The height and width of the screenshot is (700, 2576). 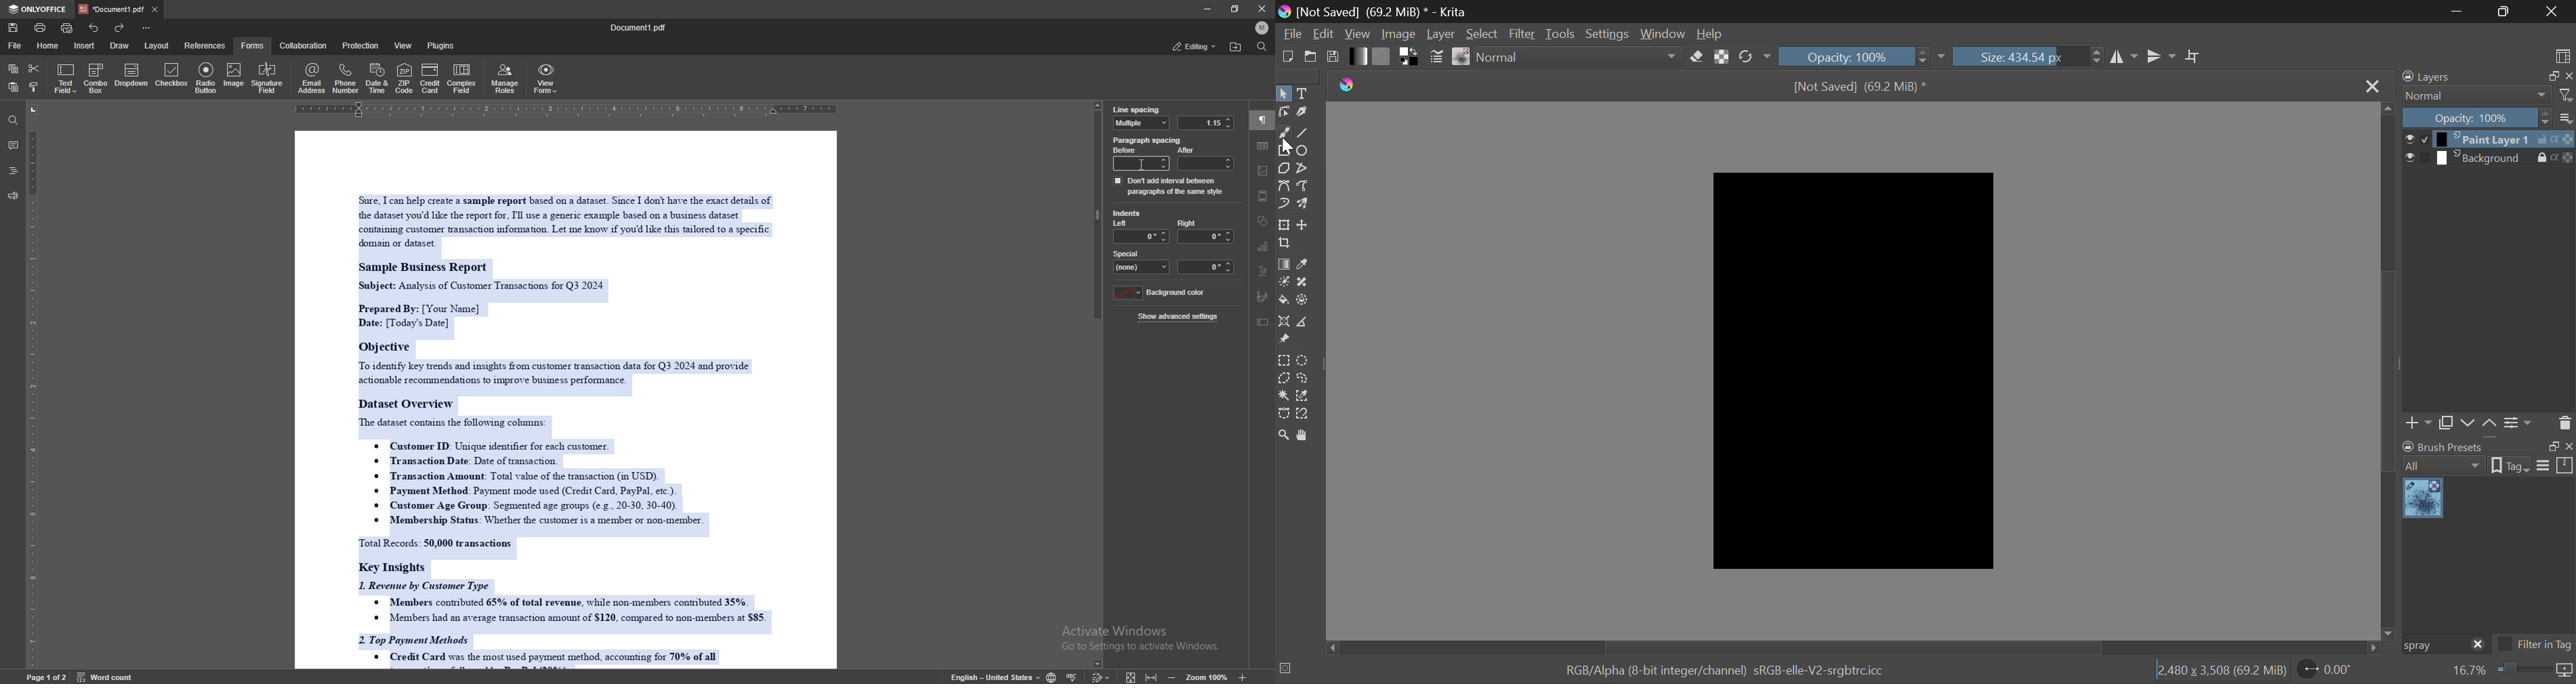 I want to click on Assistant Tool, so click(x=1283, y=322).